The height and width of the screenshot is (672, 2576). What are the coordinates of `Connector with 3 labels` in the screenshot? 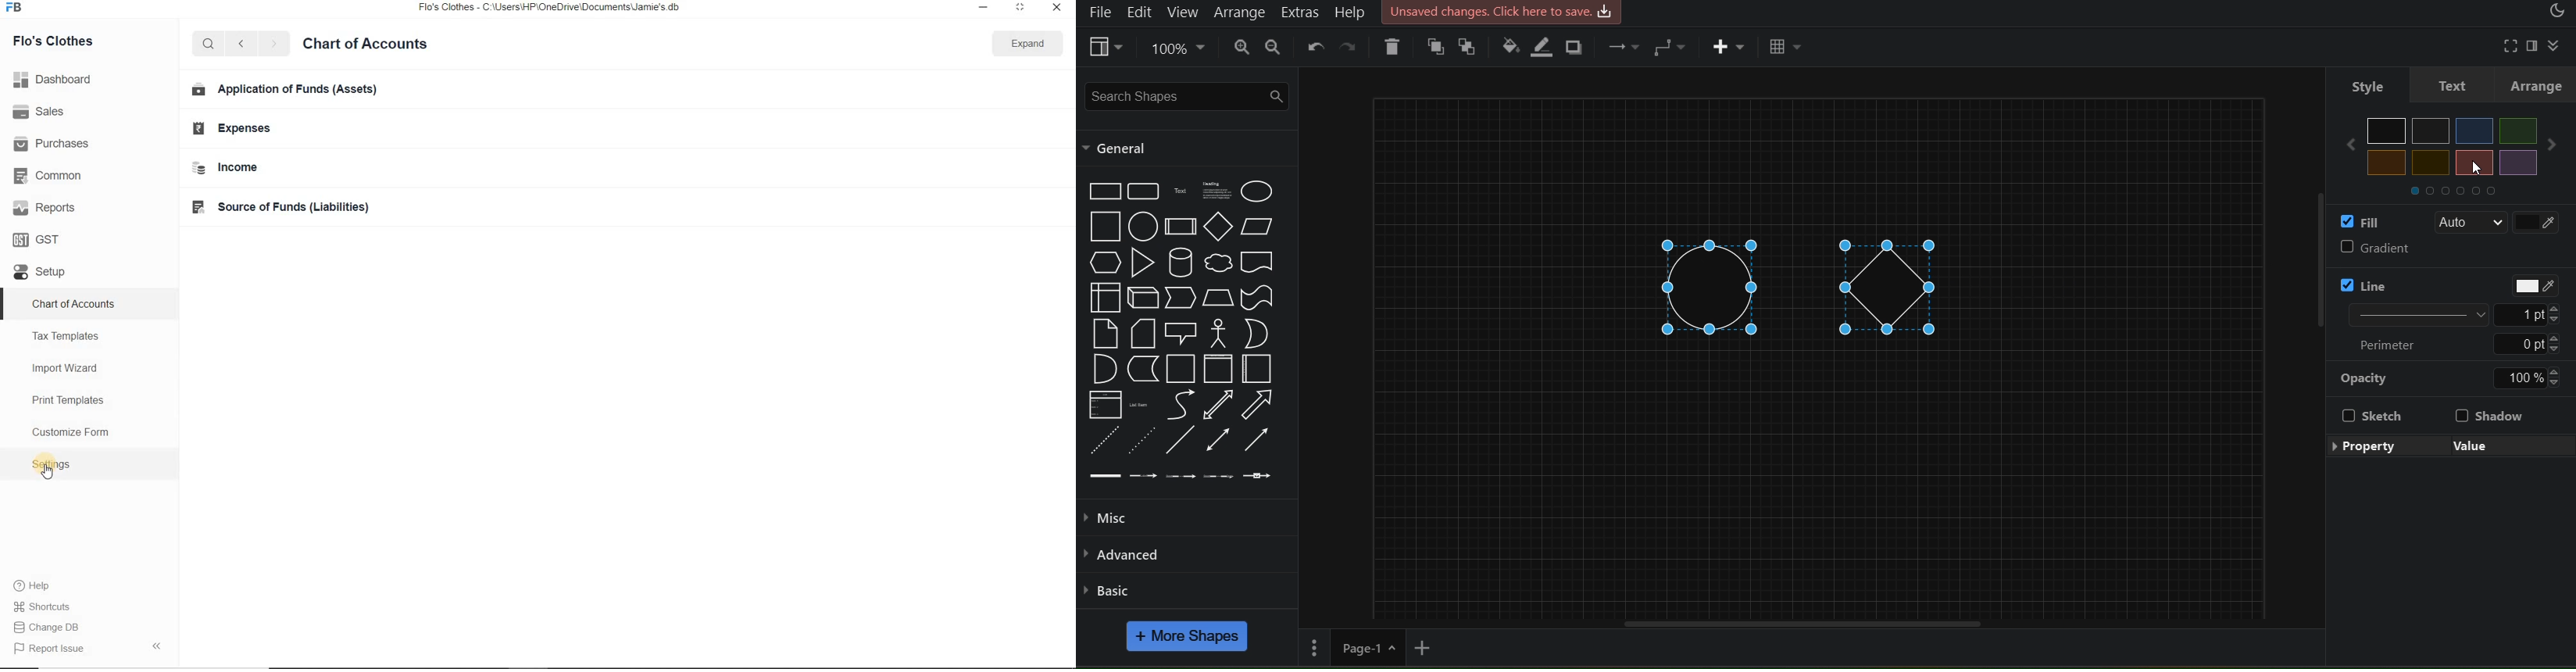 It's located at (1218, 475).